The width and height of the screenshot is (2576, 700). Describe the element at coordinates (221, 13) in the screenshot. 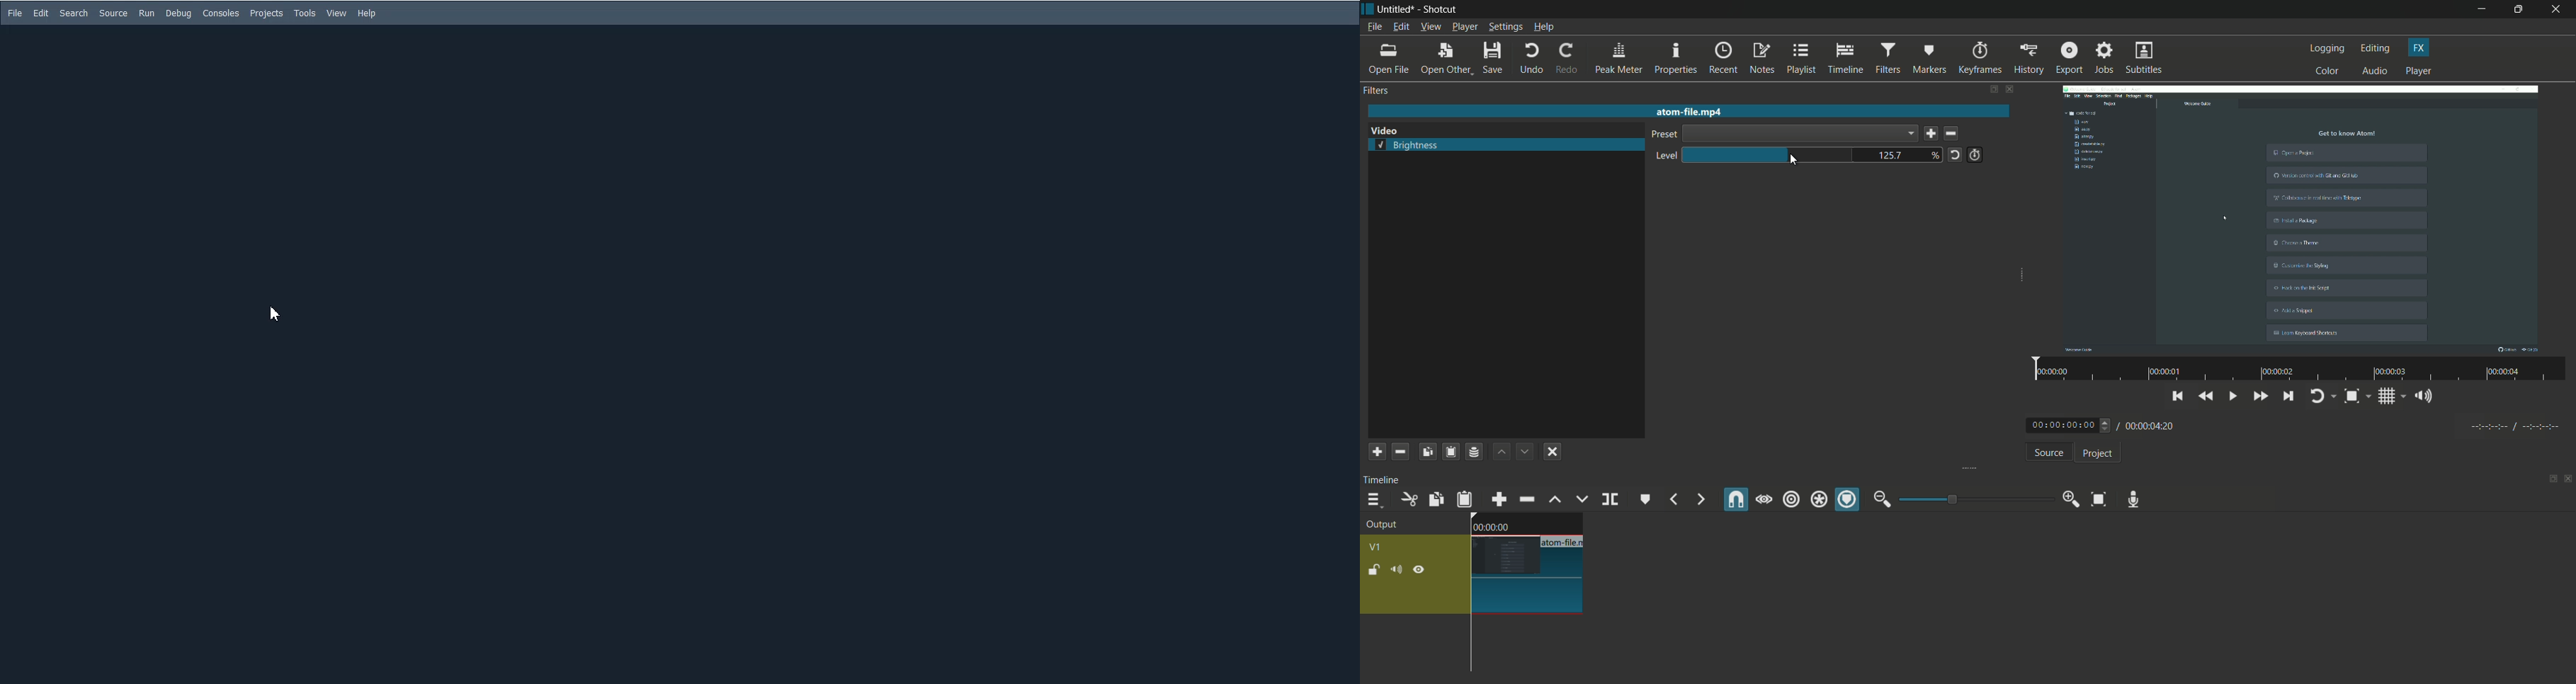

I see `Consoles` at that location.